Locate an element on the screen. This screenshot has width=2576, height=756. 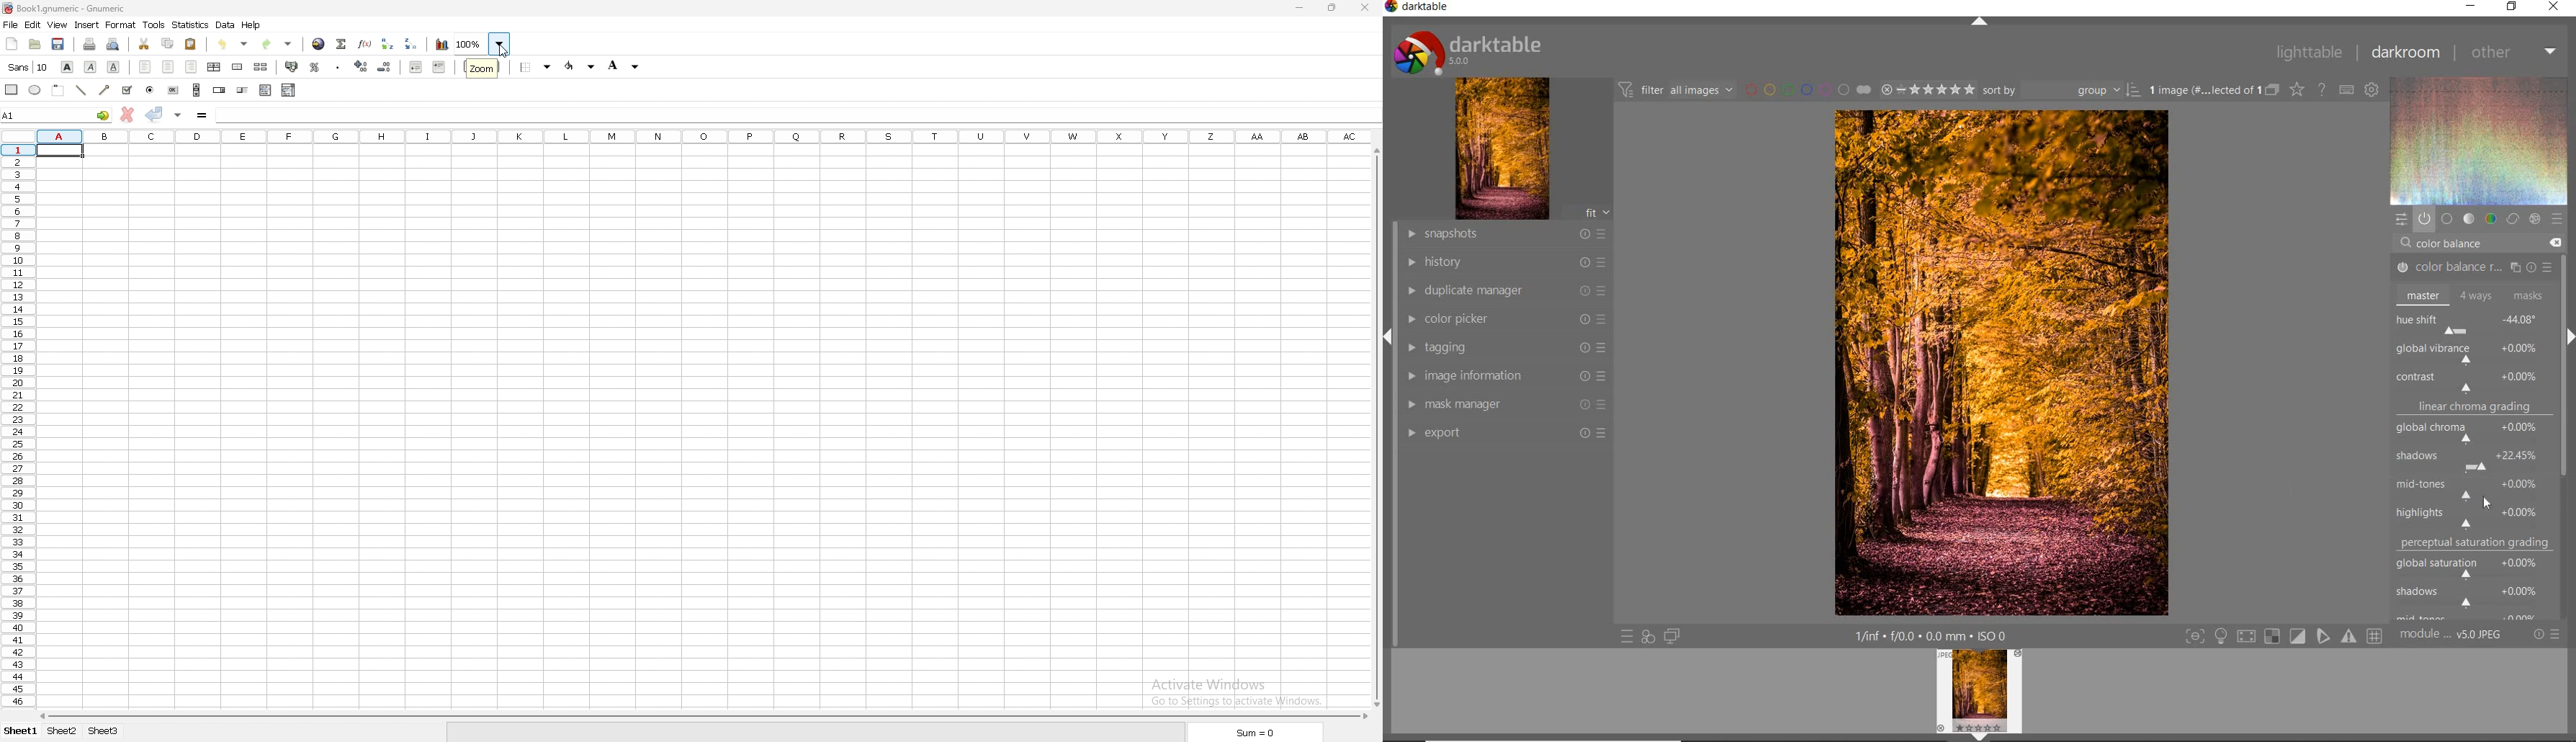
Drop down is located at coordinates (594, 67).